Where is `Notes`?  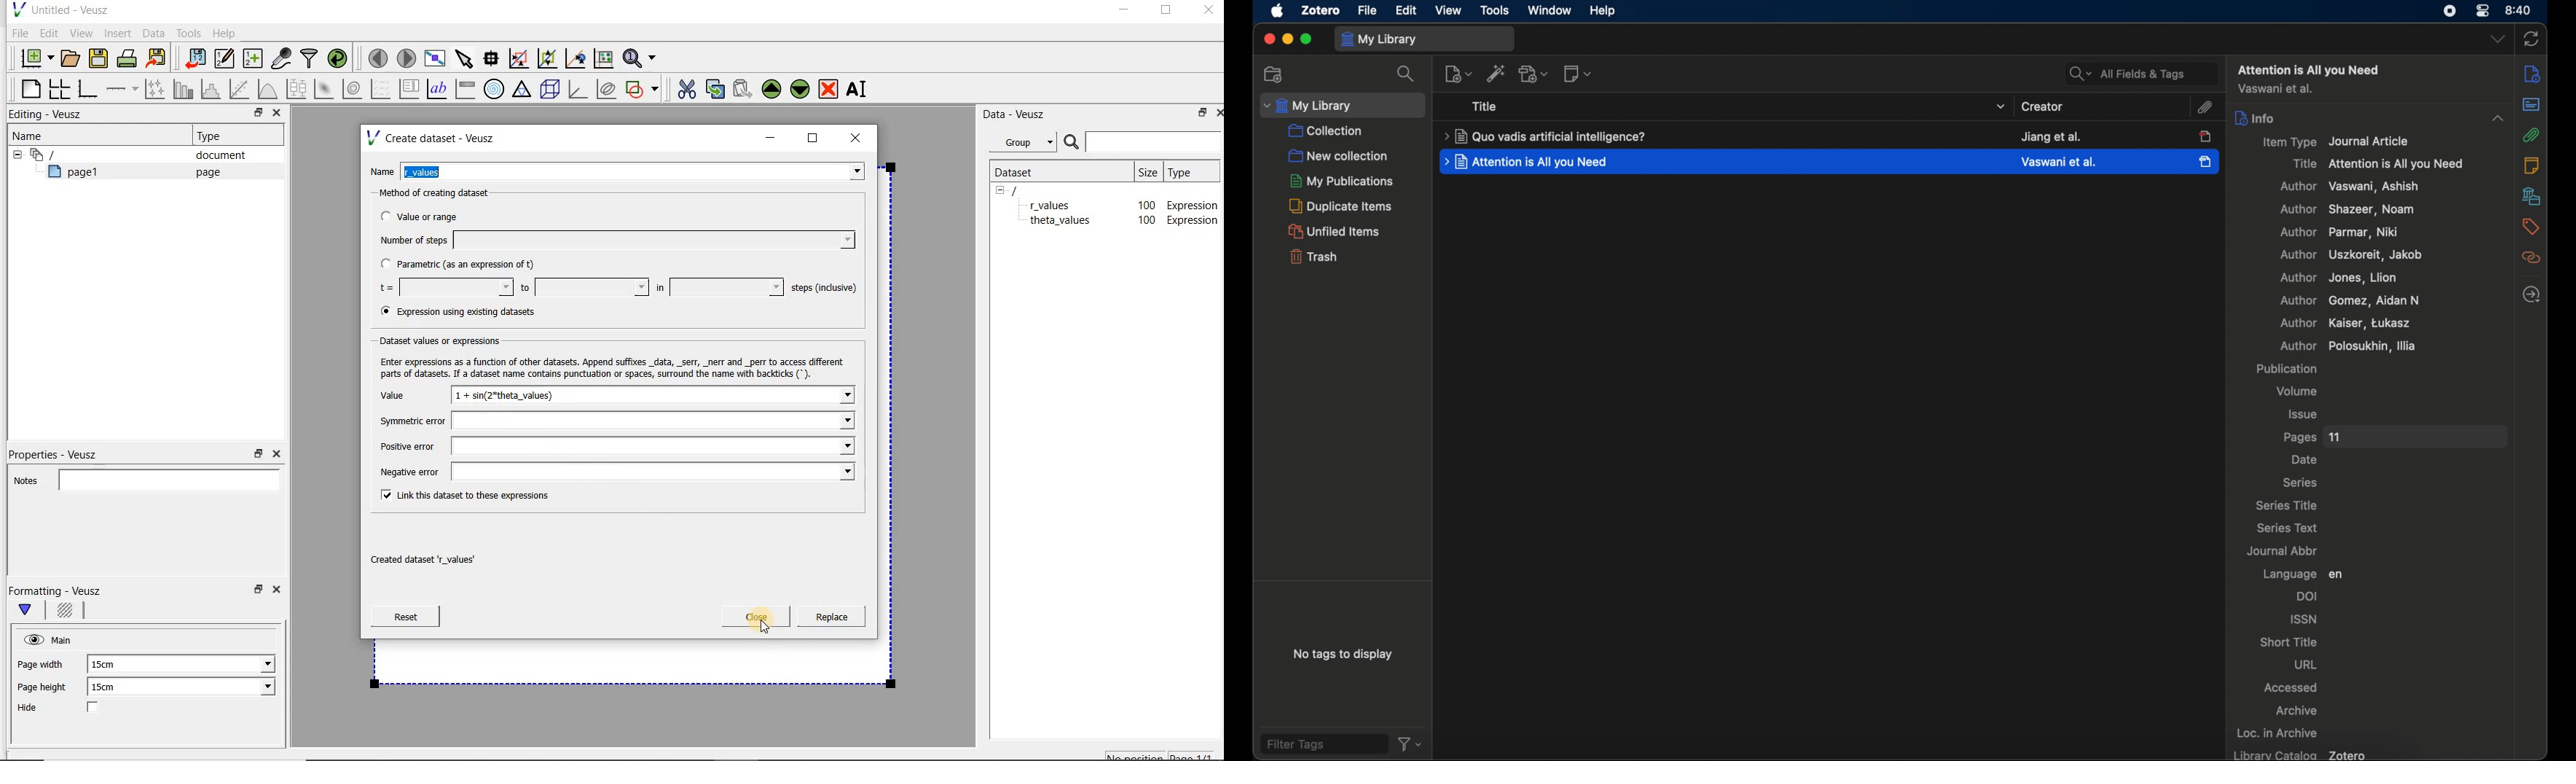
Notes is located at coordinates (142, 478).